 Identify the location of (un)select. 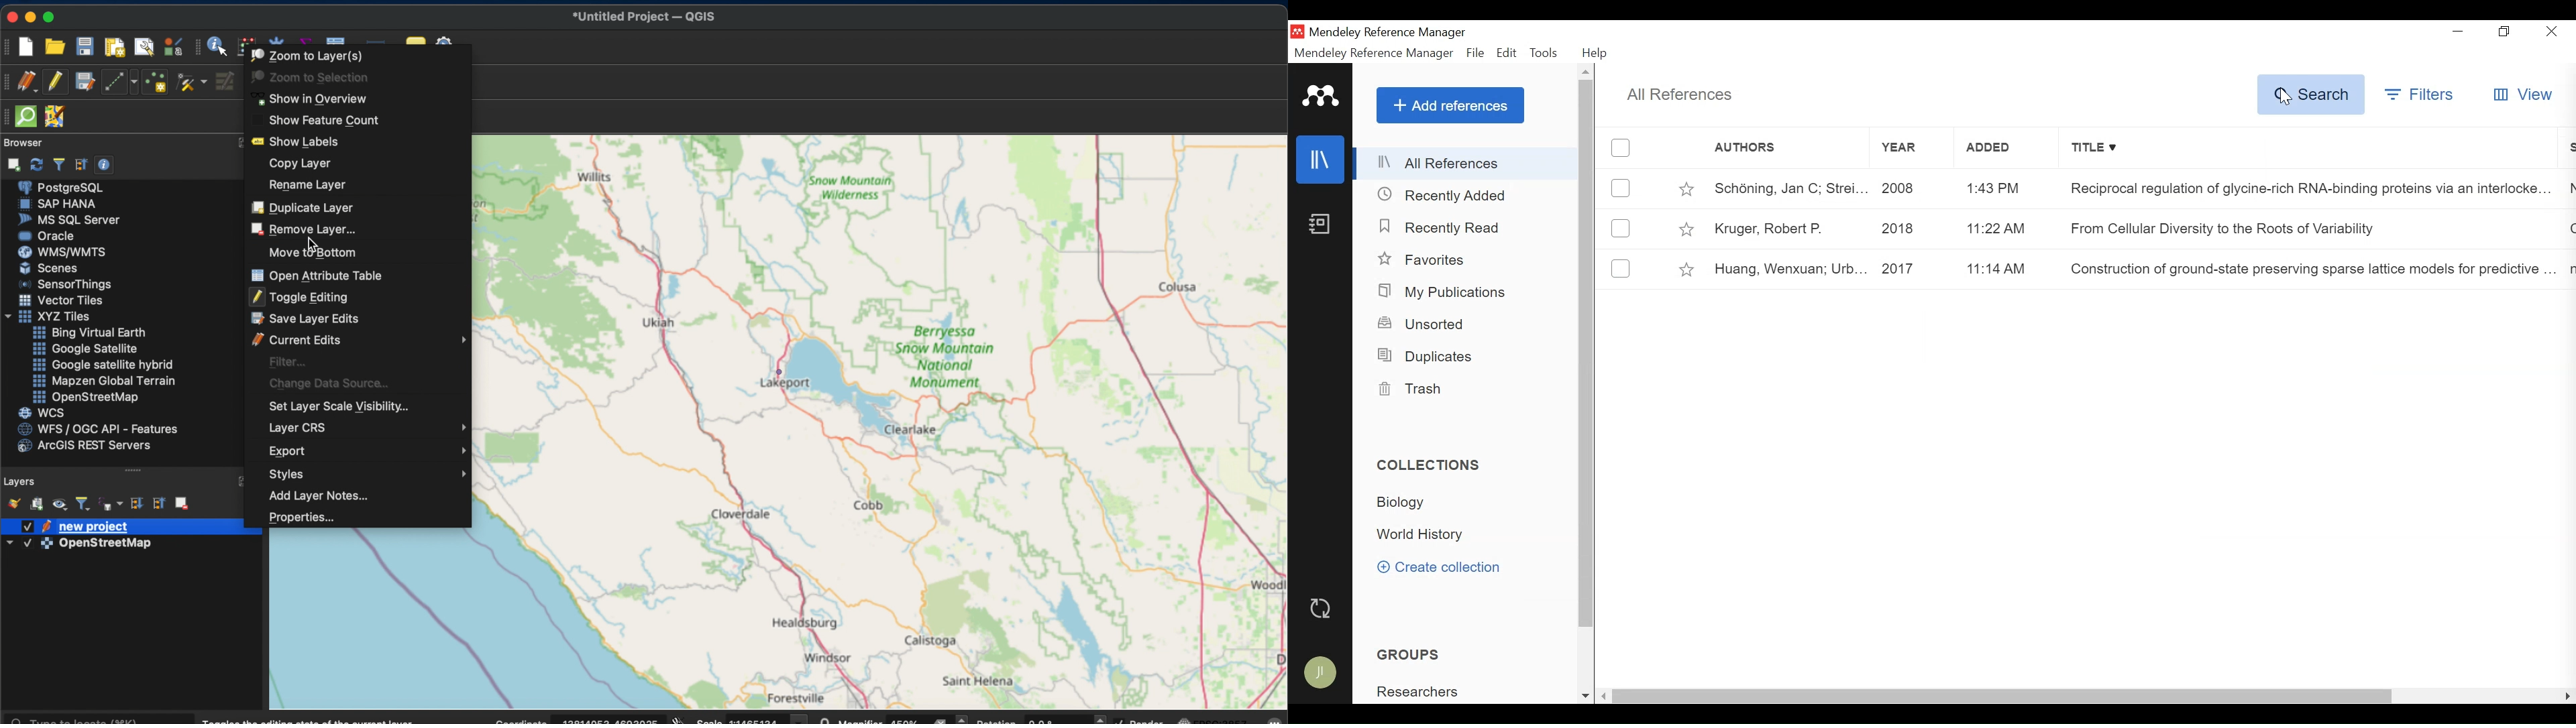
(1621, 229).